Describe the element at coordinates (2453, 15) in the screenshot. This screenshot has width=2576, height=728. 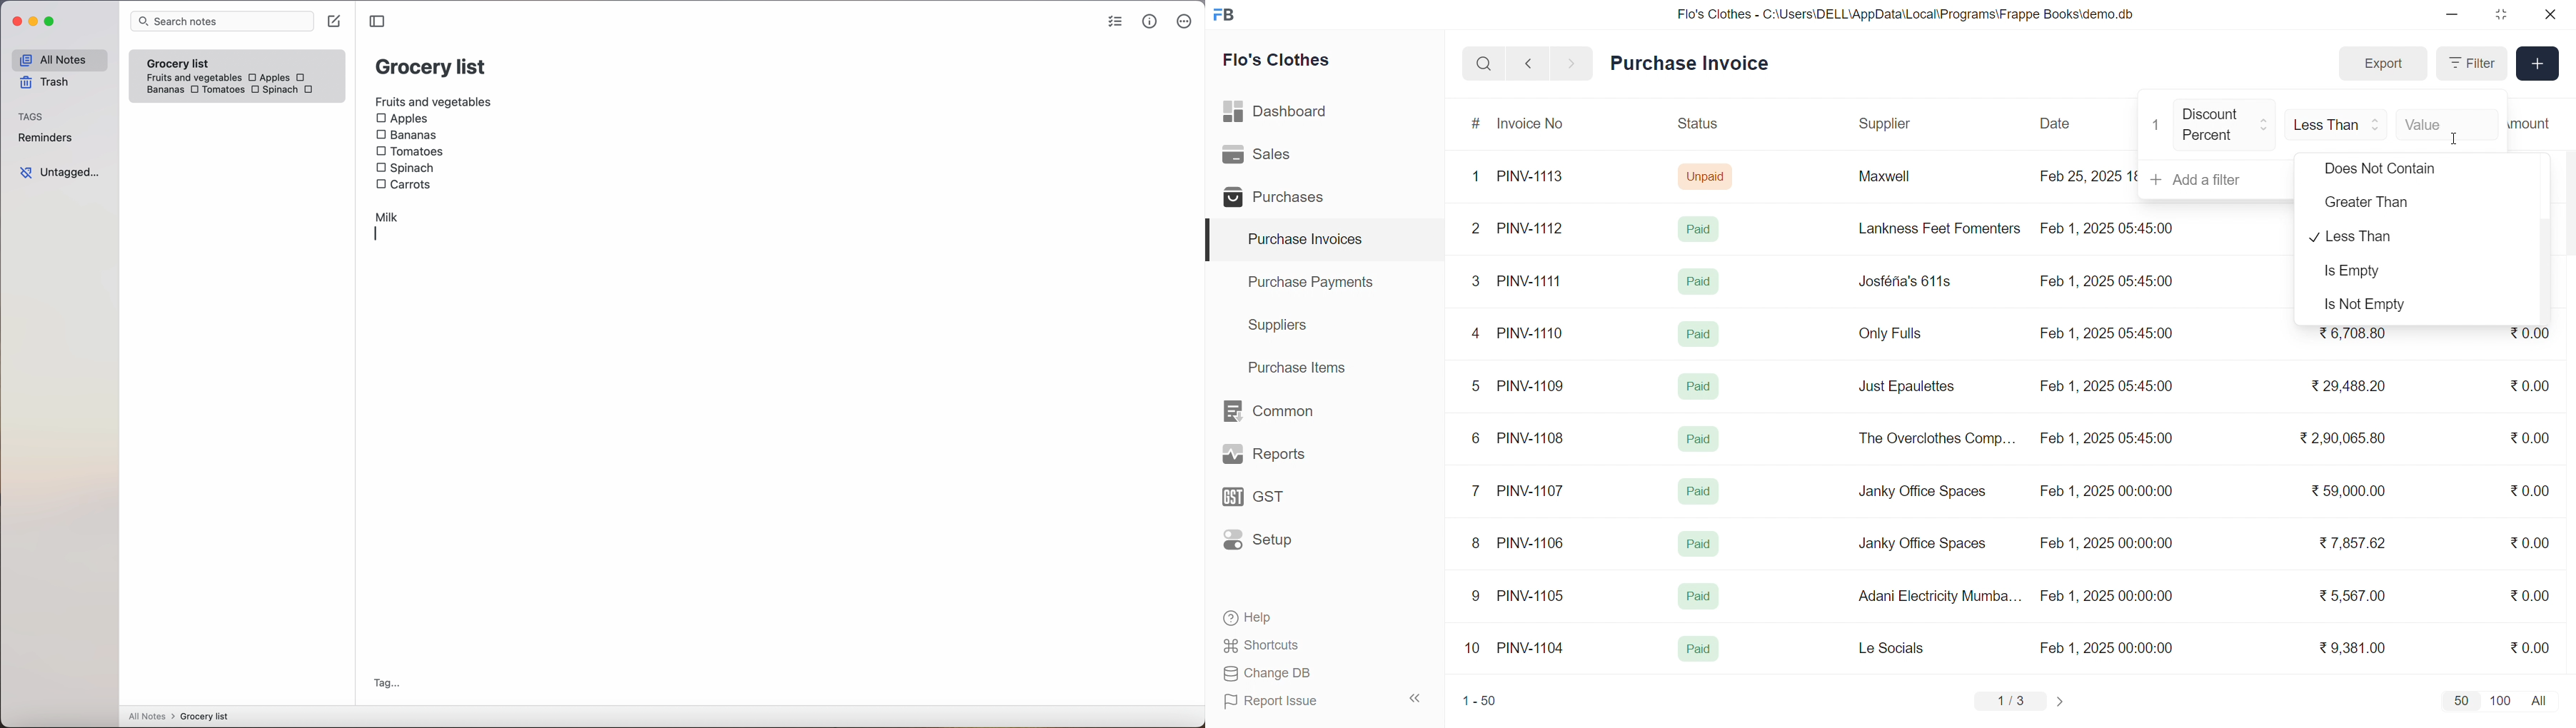
I see `minimize` at that location.